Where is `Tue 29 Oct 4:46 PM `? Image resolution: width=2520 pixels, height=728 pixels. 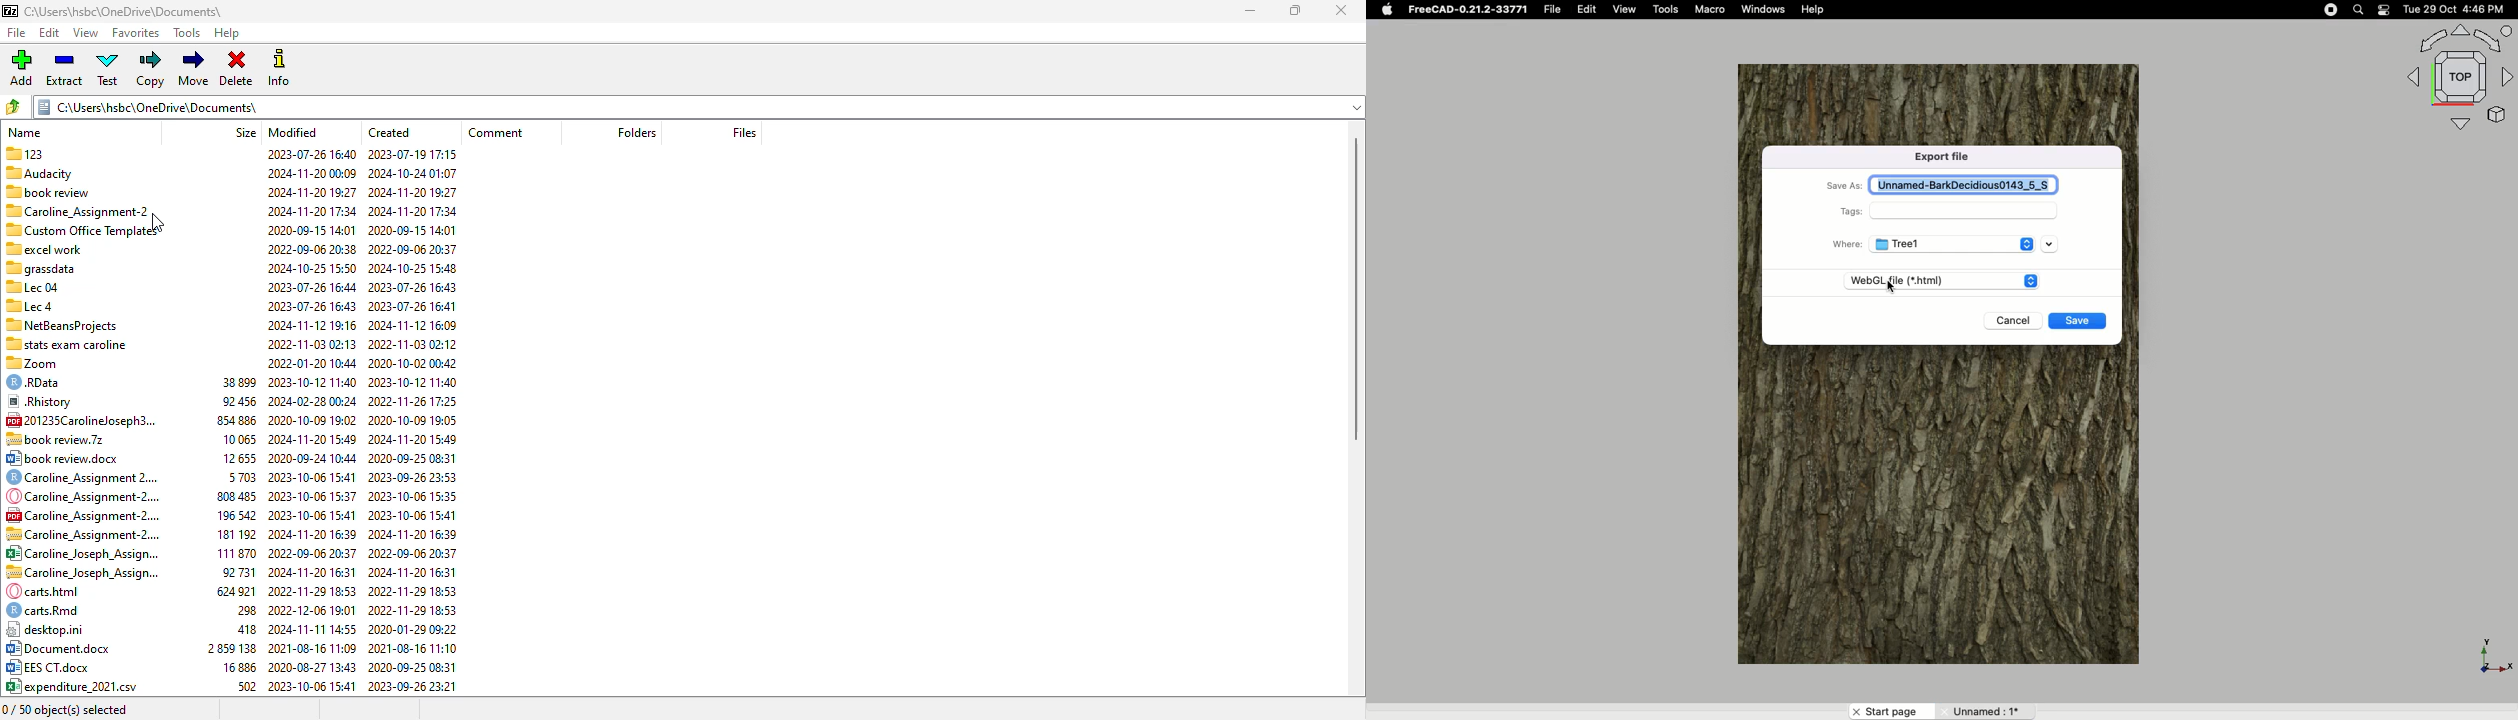 Tue 29 Oct 4:46 PM  is located at coordinates (2456, 10).